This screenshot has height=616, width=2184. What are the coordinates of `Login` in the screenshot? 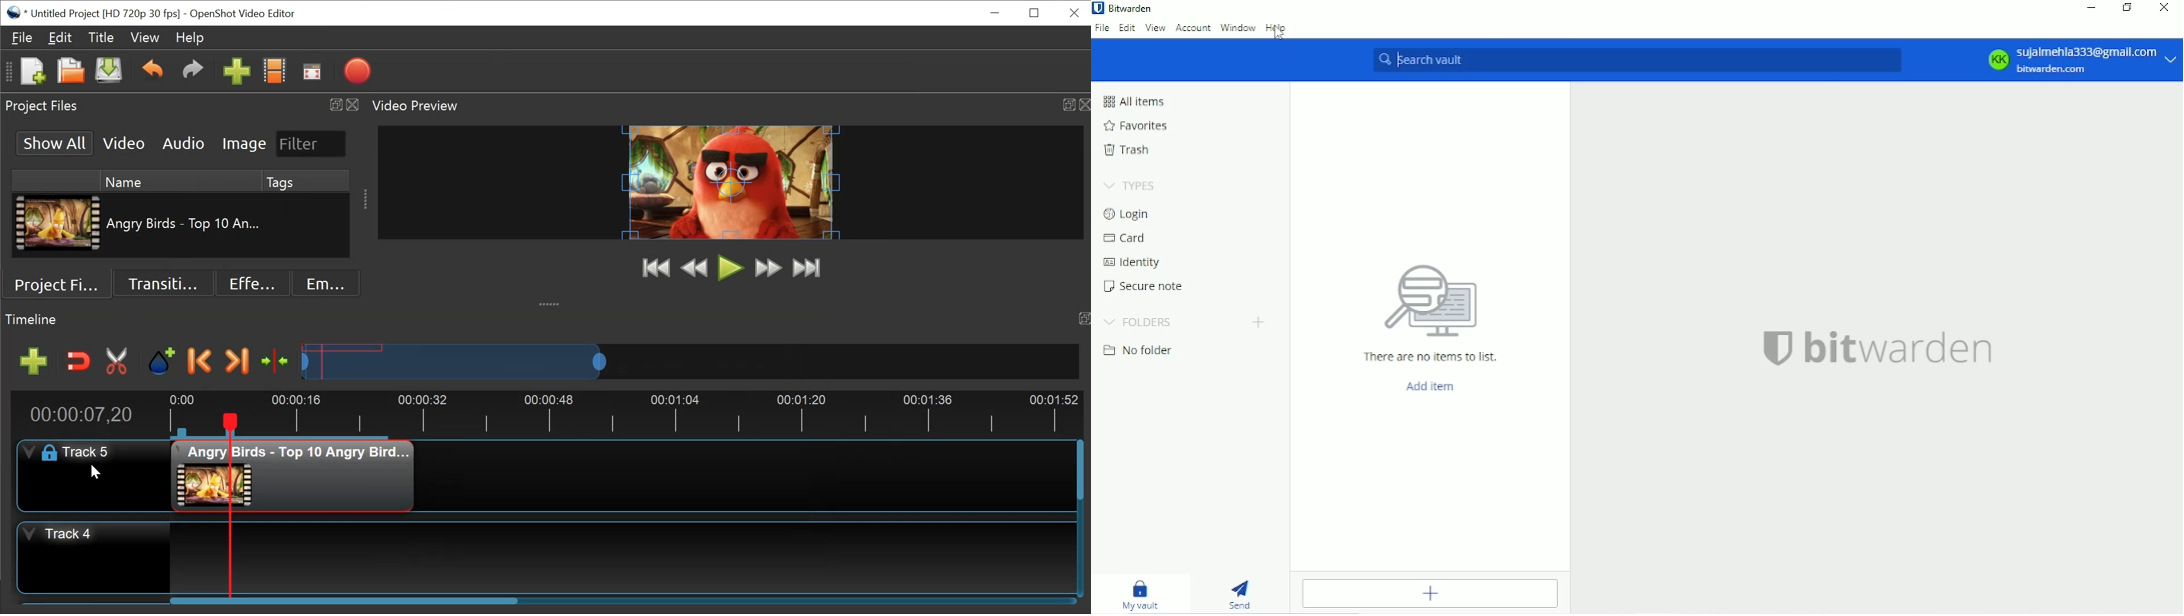 It's located at (1129, 213).